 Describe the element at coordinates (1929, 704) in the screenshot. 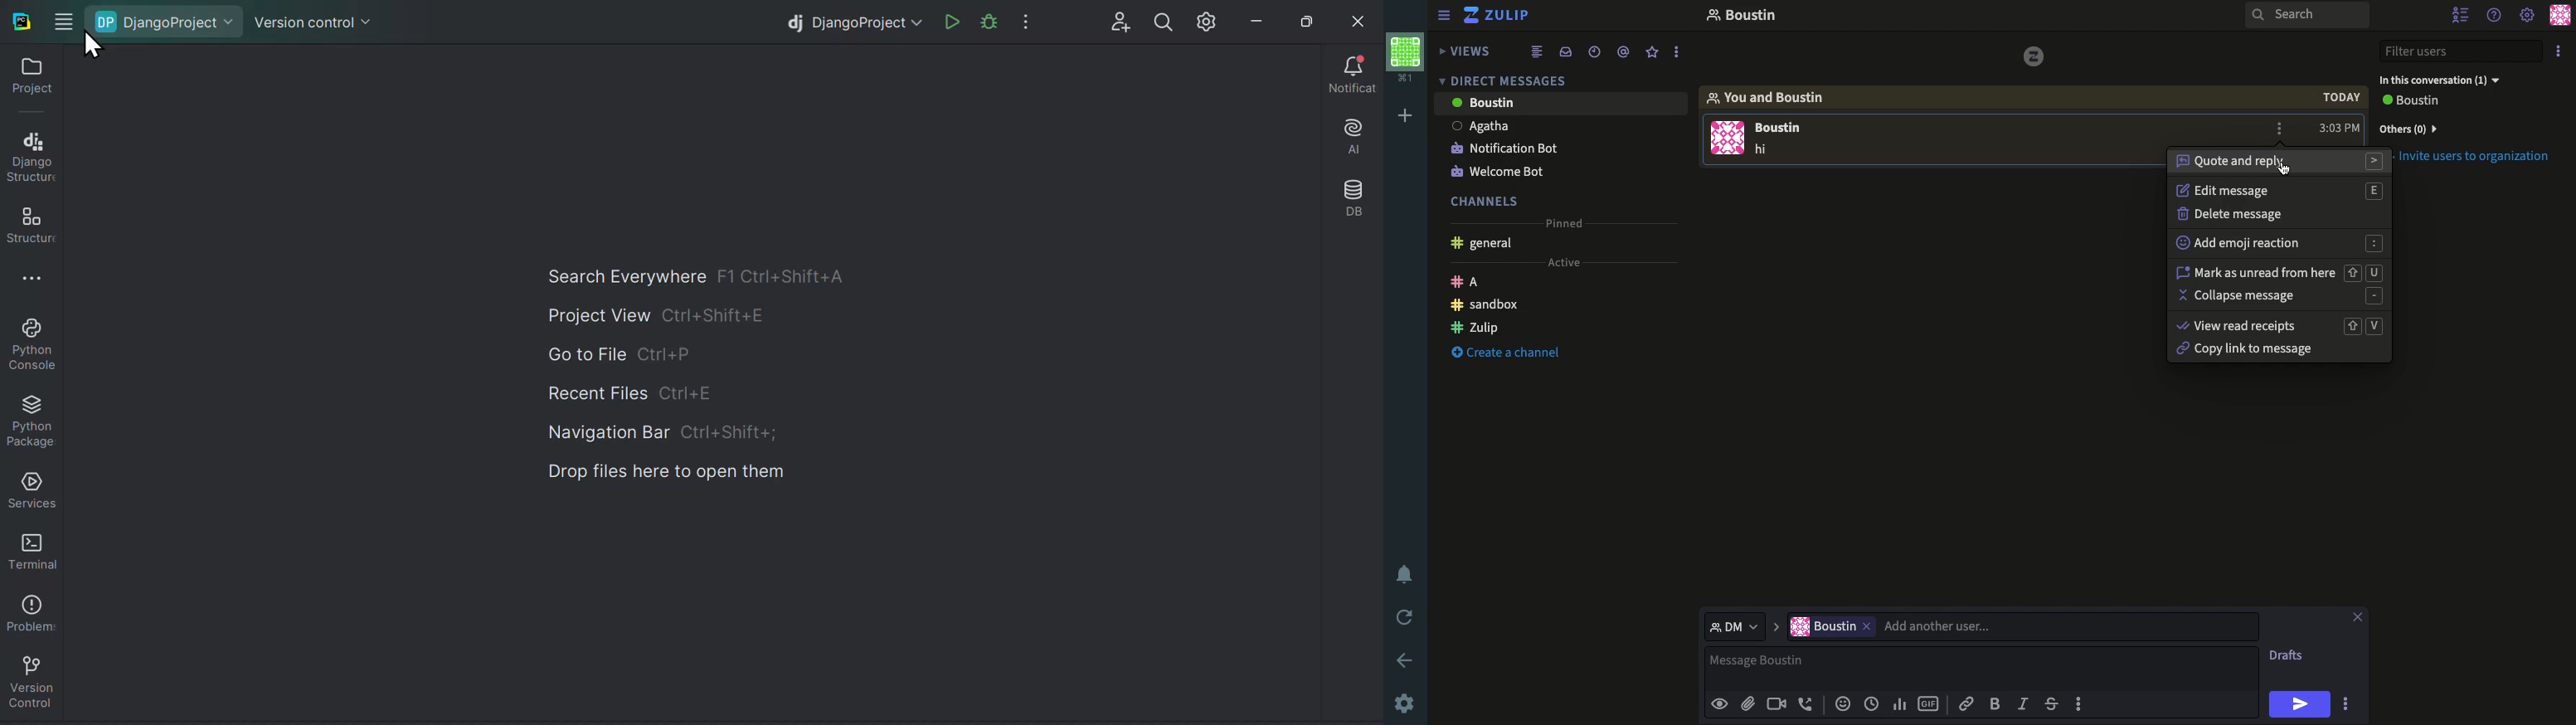

I see `Gif` at that location.